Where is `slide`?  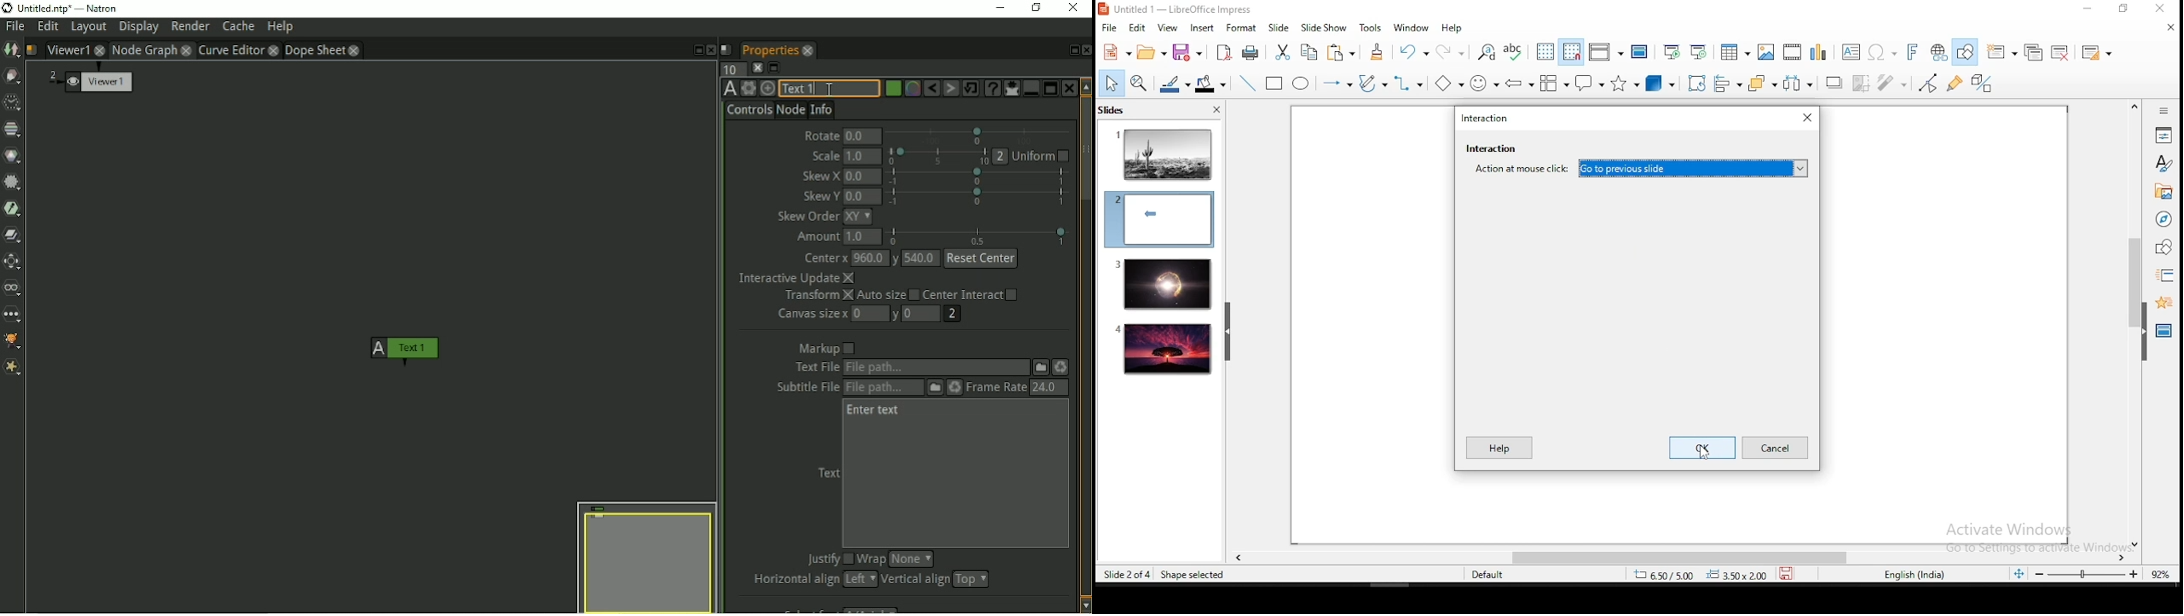
slide is located at coordinates (1279, 27).